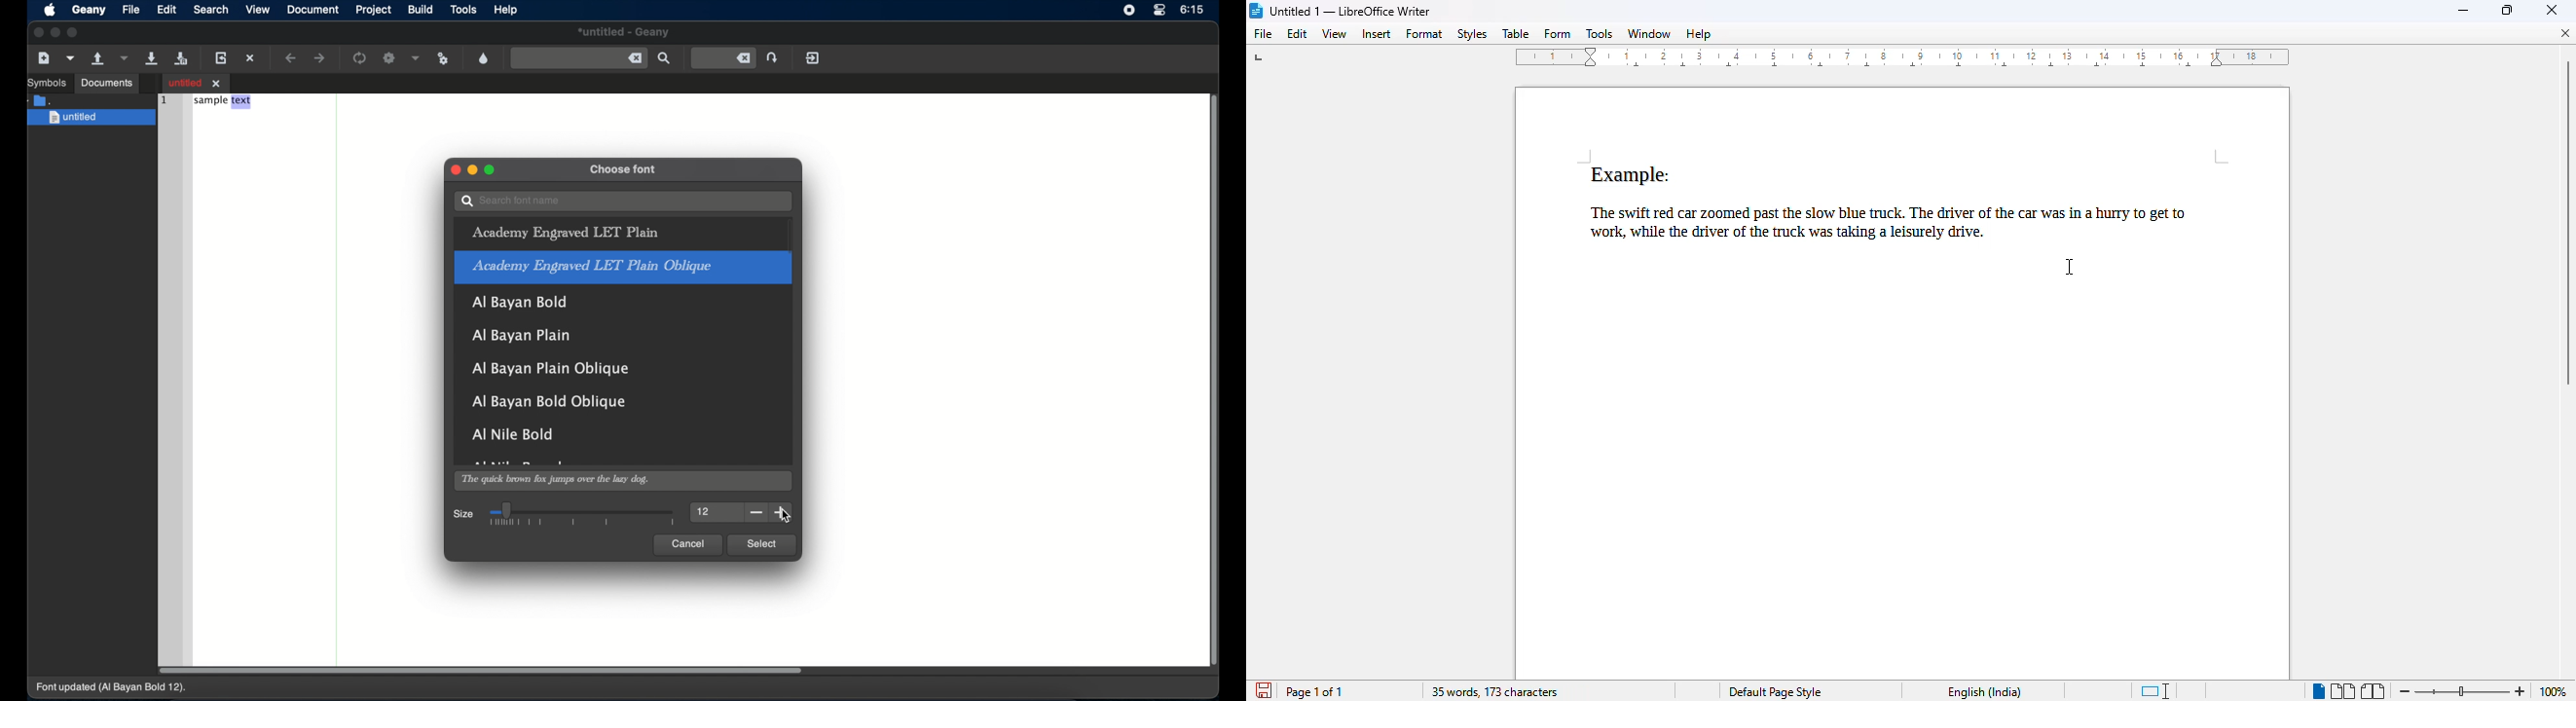 Image resolution: width=2576 pixels, height=728 pixels. What do you see at coordinates (1264, 34) in the screenshot?
I see `file` at bounding box center [1264, 34].